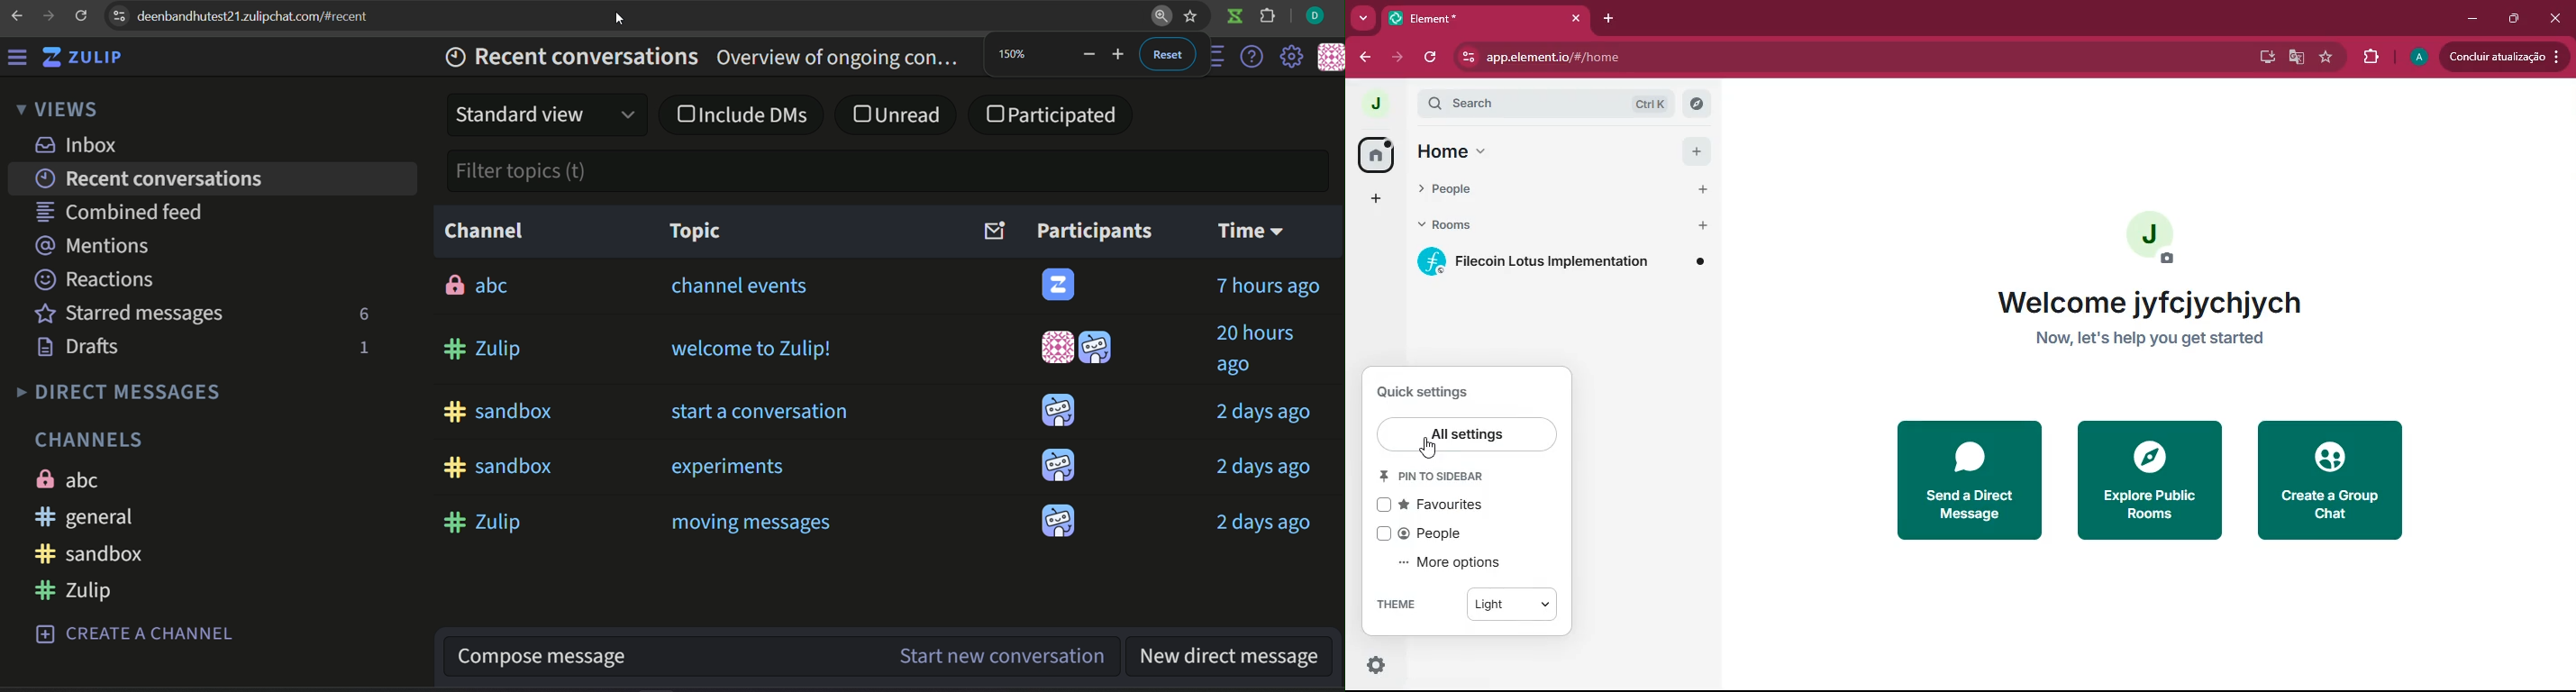 The image size is (2576, 700). Describe the element at coordinates (1169, 55) in the screenshot. I see `reset` at that location.